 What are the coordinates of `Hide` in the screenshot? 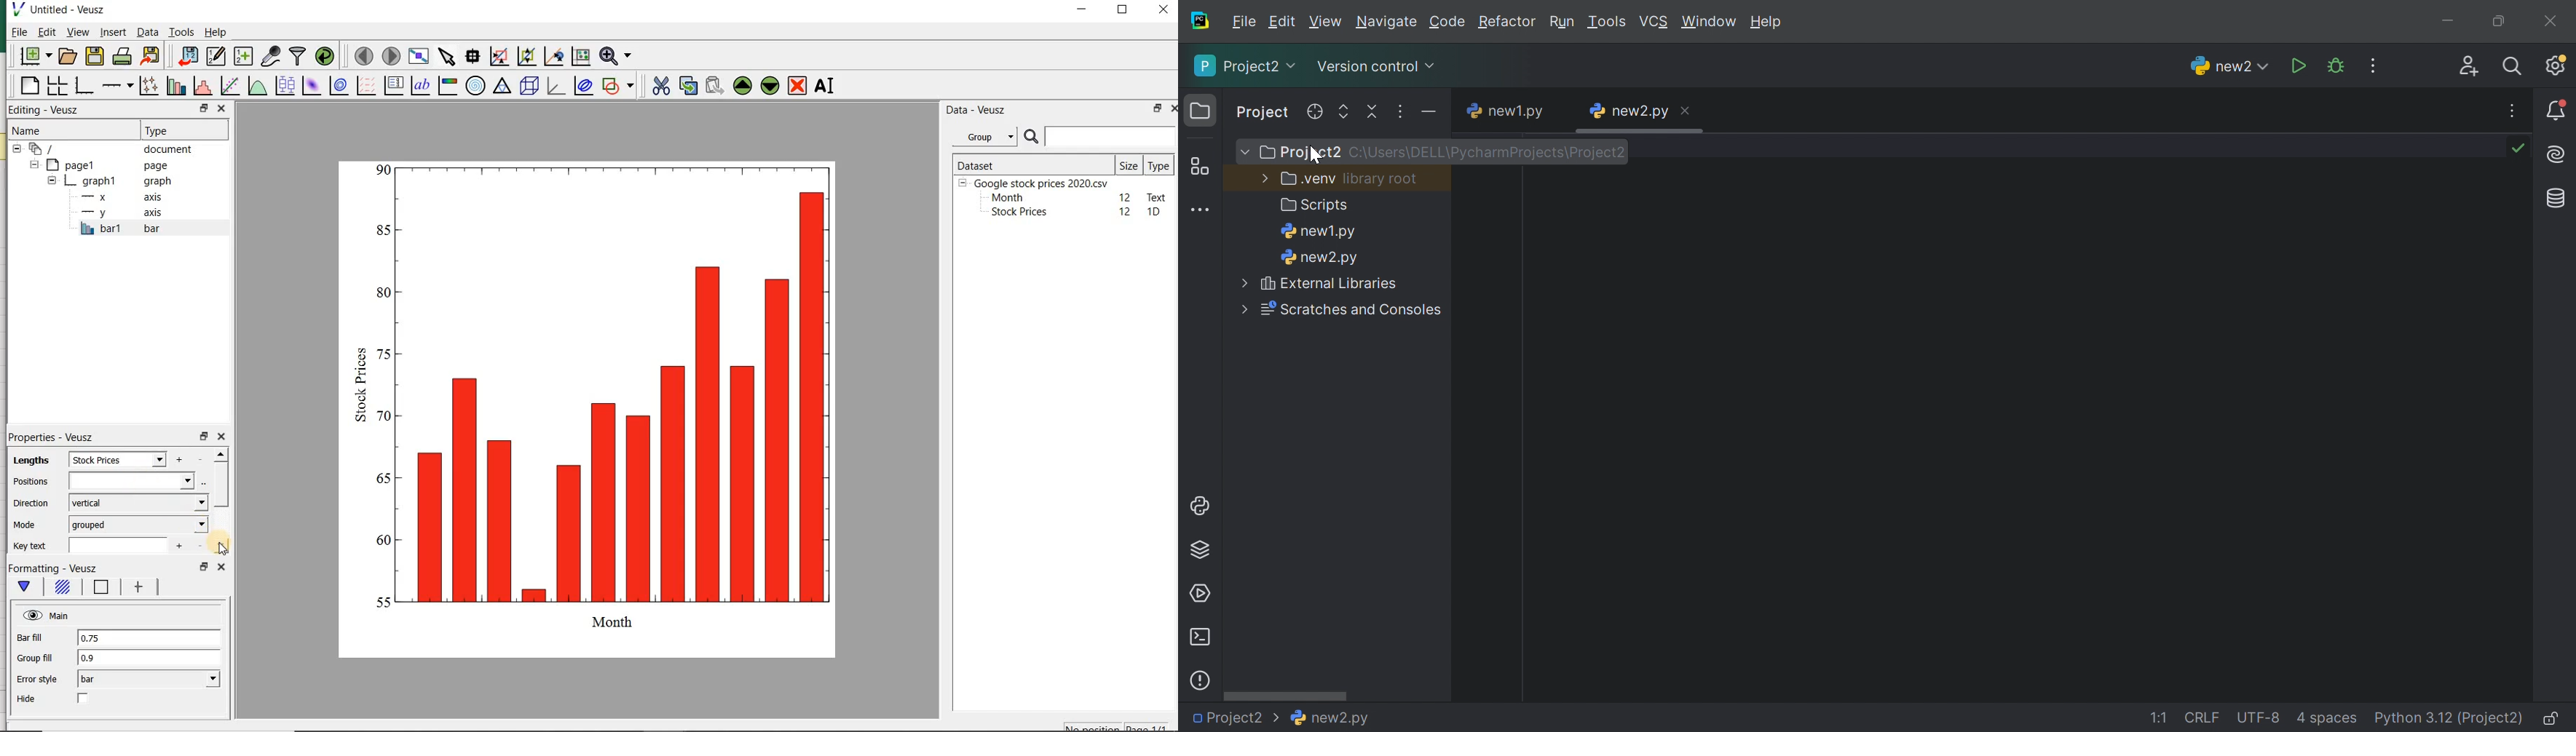 It's located at (26, 698).